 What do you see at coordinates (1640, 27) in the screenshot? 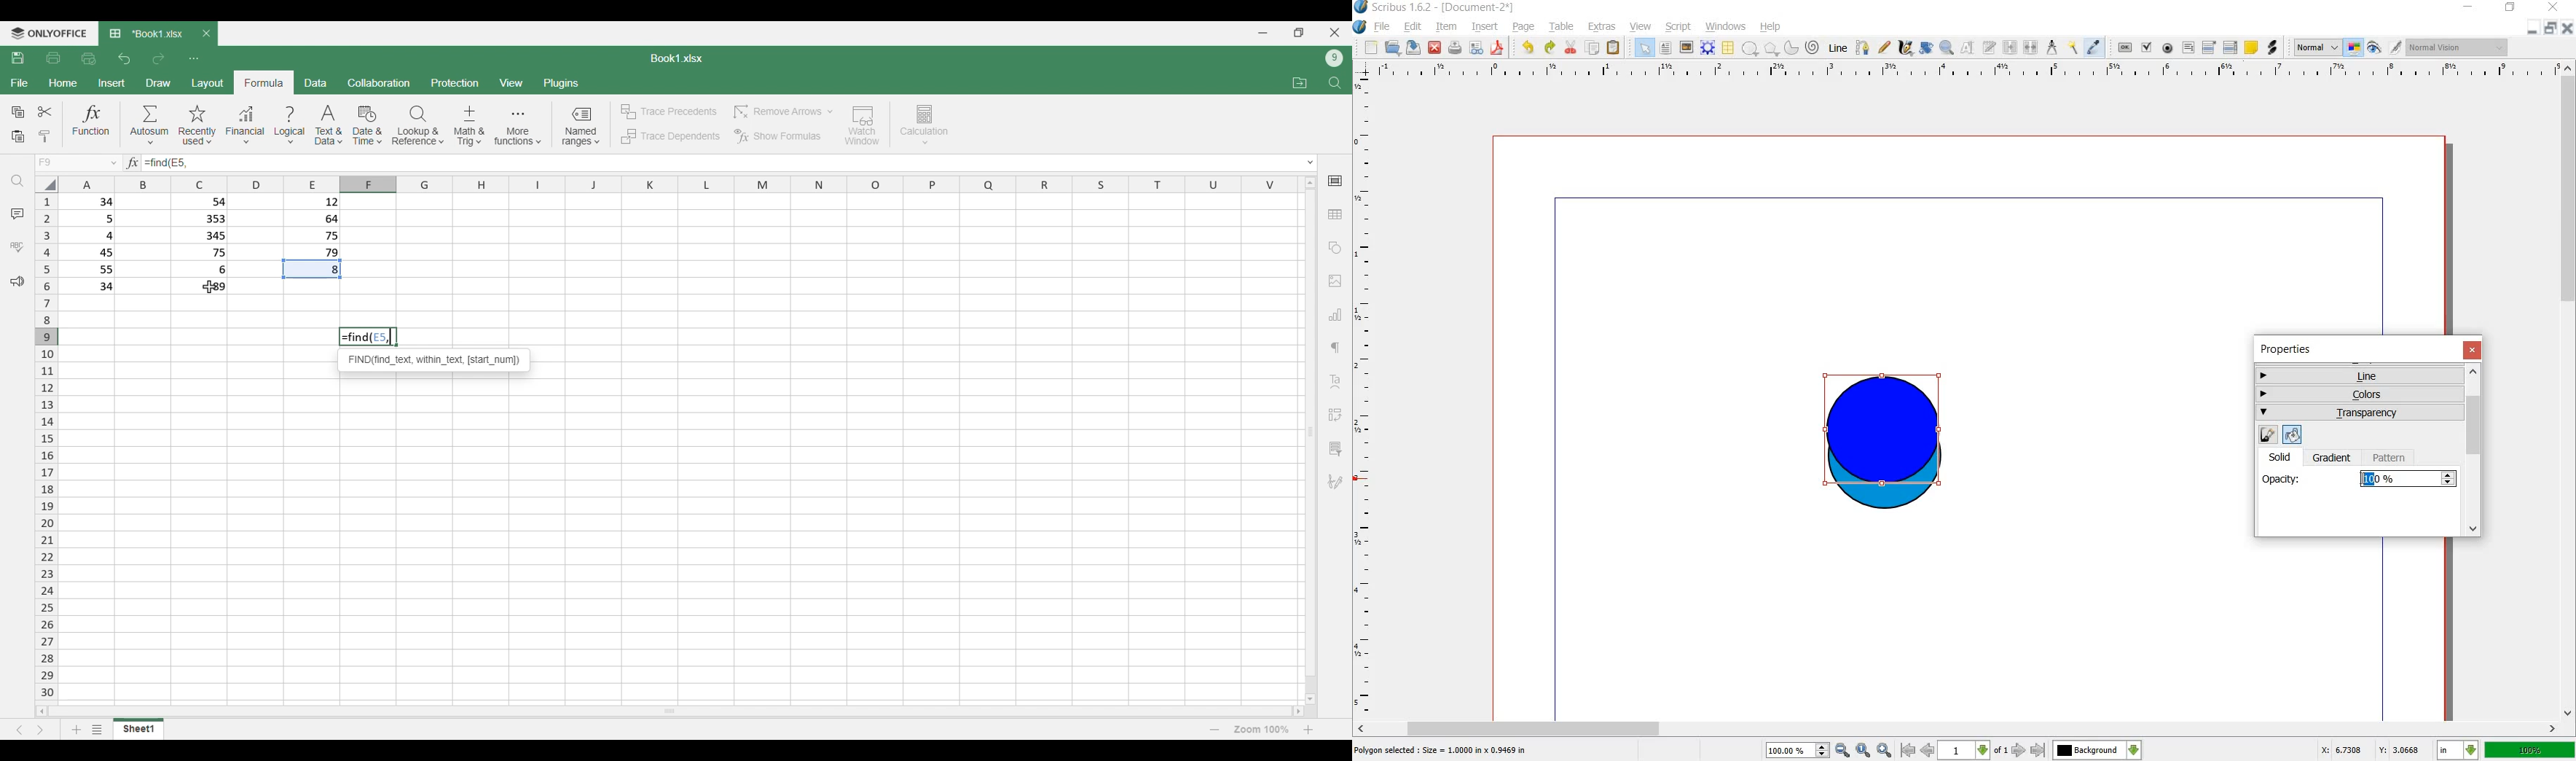
I see `view` at bounding box center [1640, 27].